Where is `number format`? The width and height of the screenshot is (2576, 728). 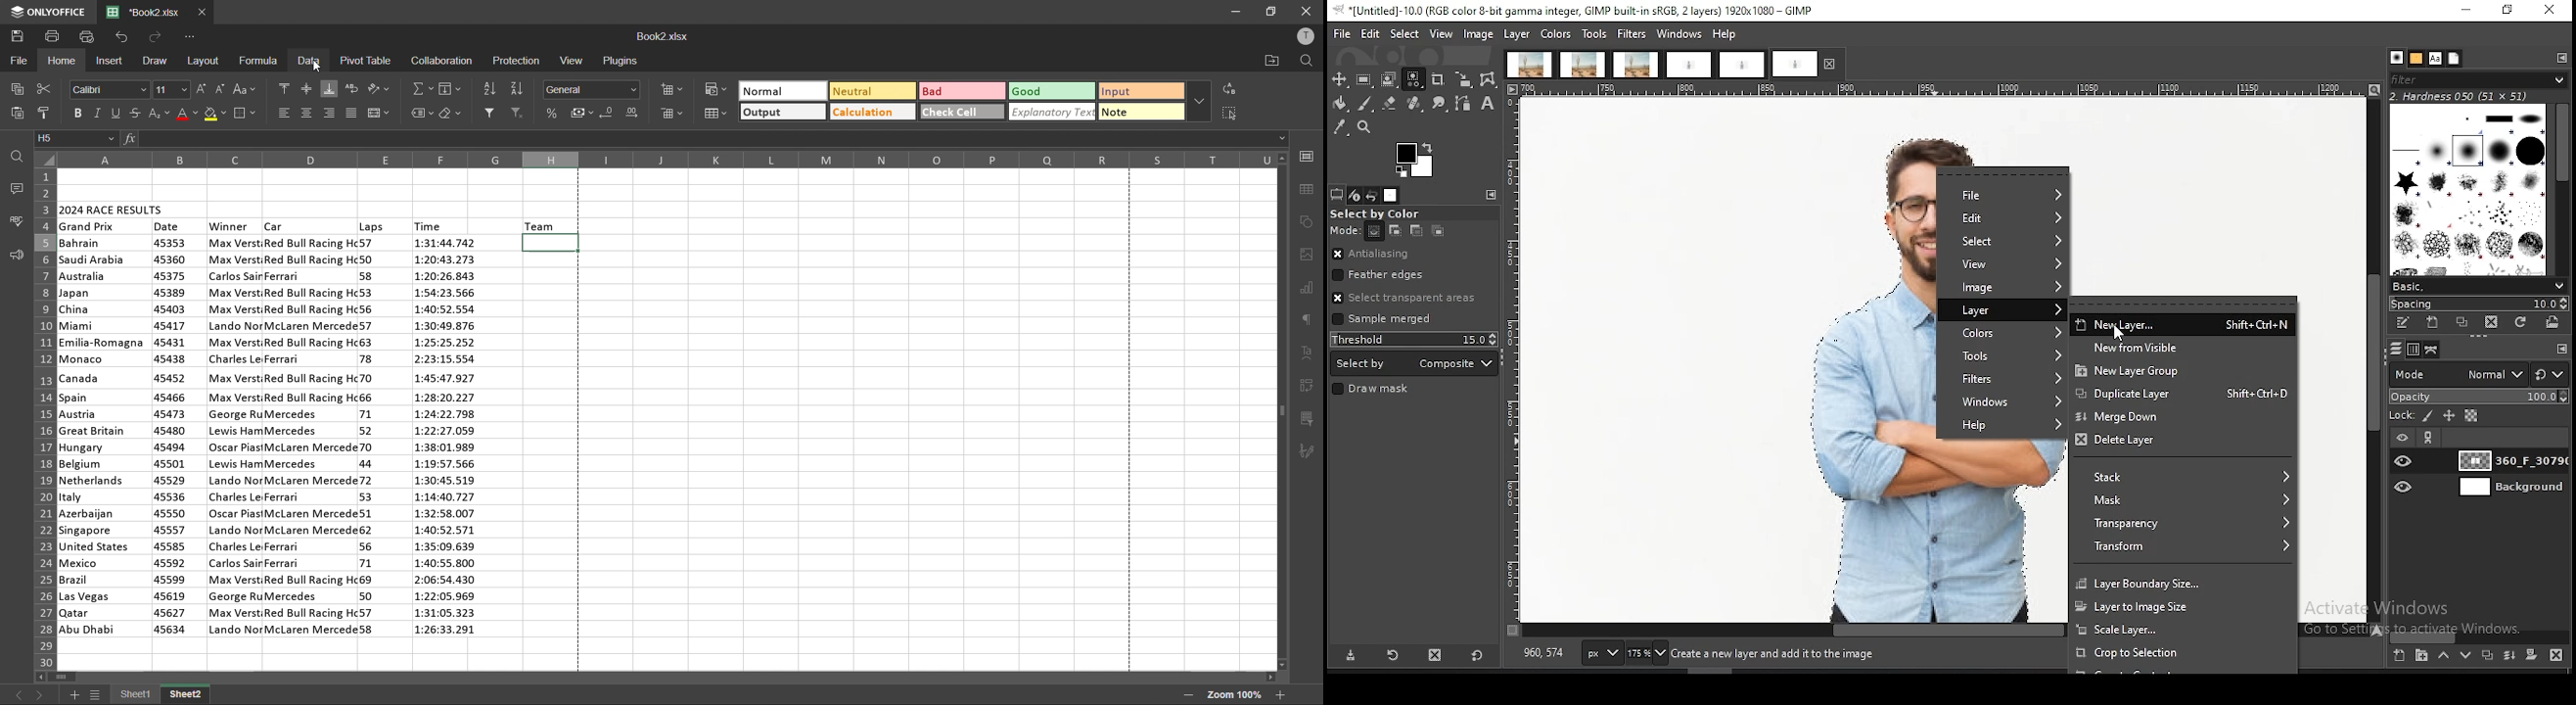
number format is located at coordinates (592, 89).